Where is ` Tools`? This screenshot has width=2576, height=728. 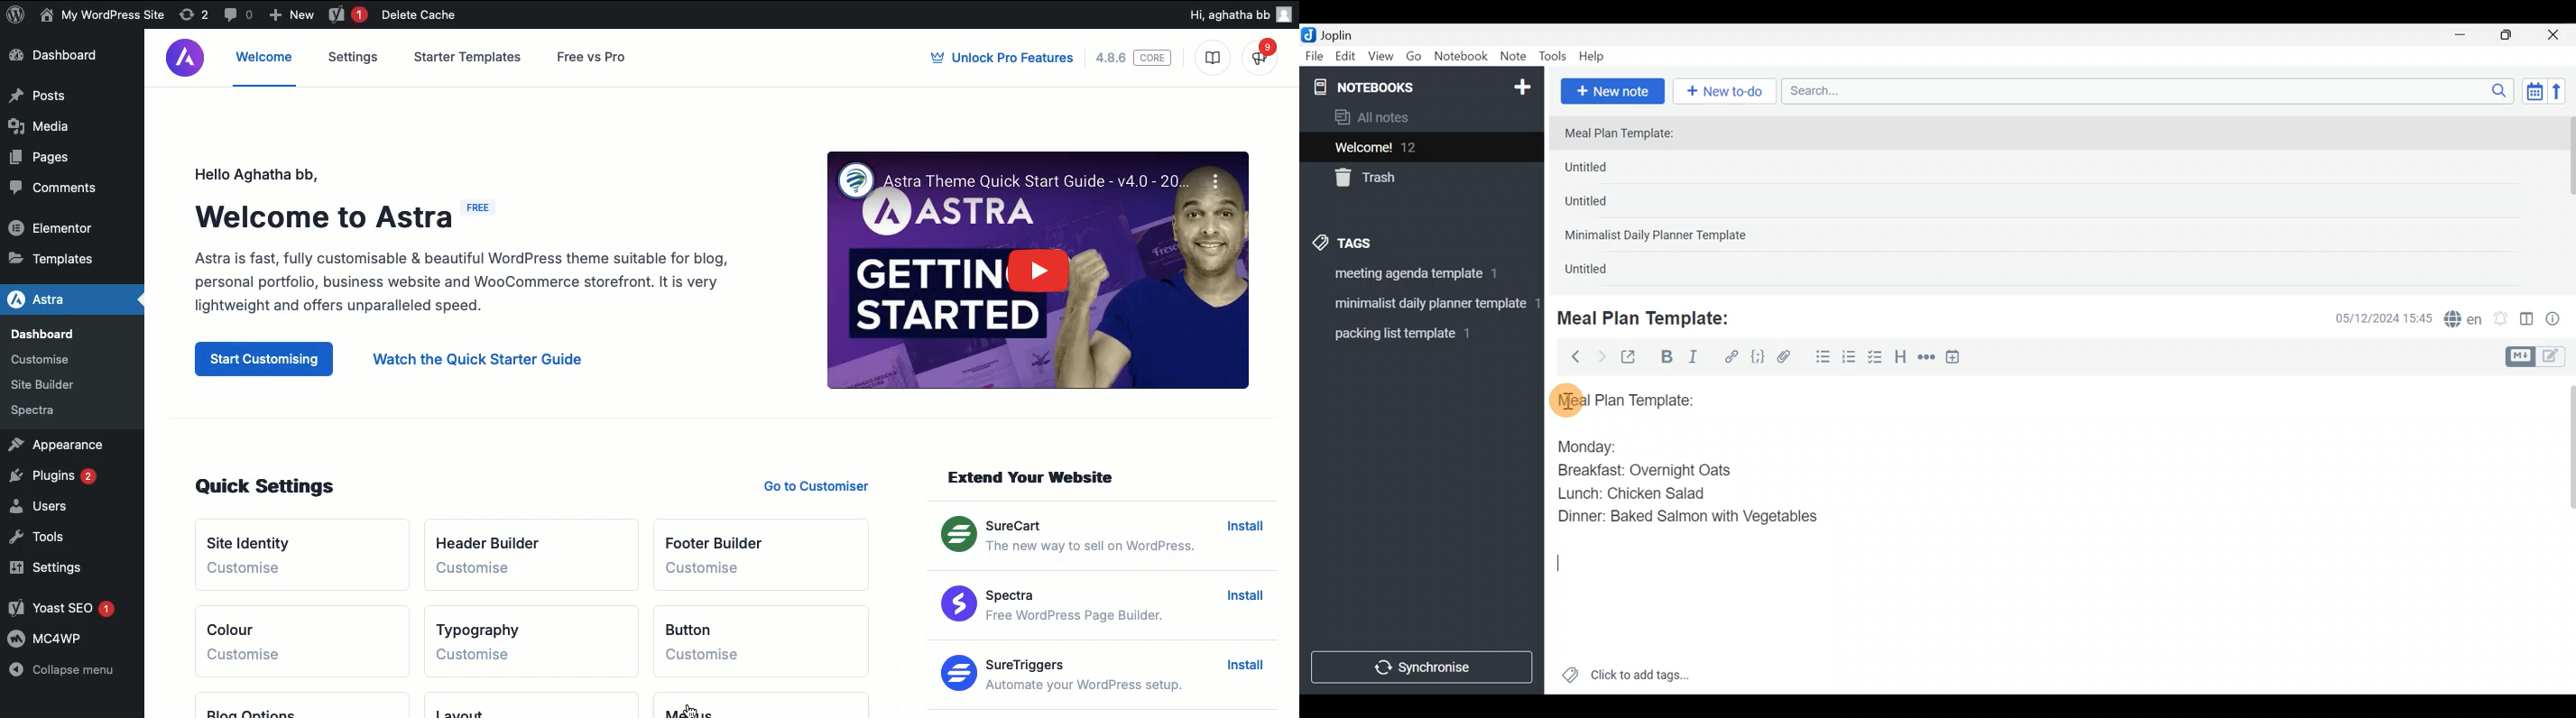
 Tools is located at coordinates (50, 538).